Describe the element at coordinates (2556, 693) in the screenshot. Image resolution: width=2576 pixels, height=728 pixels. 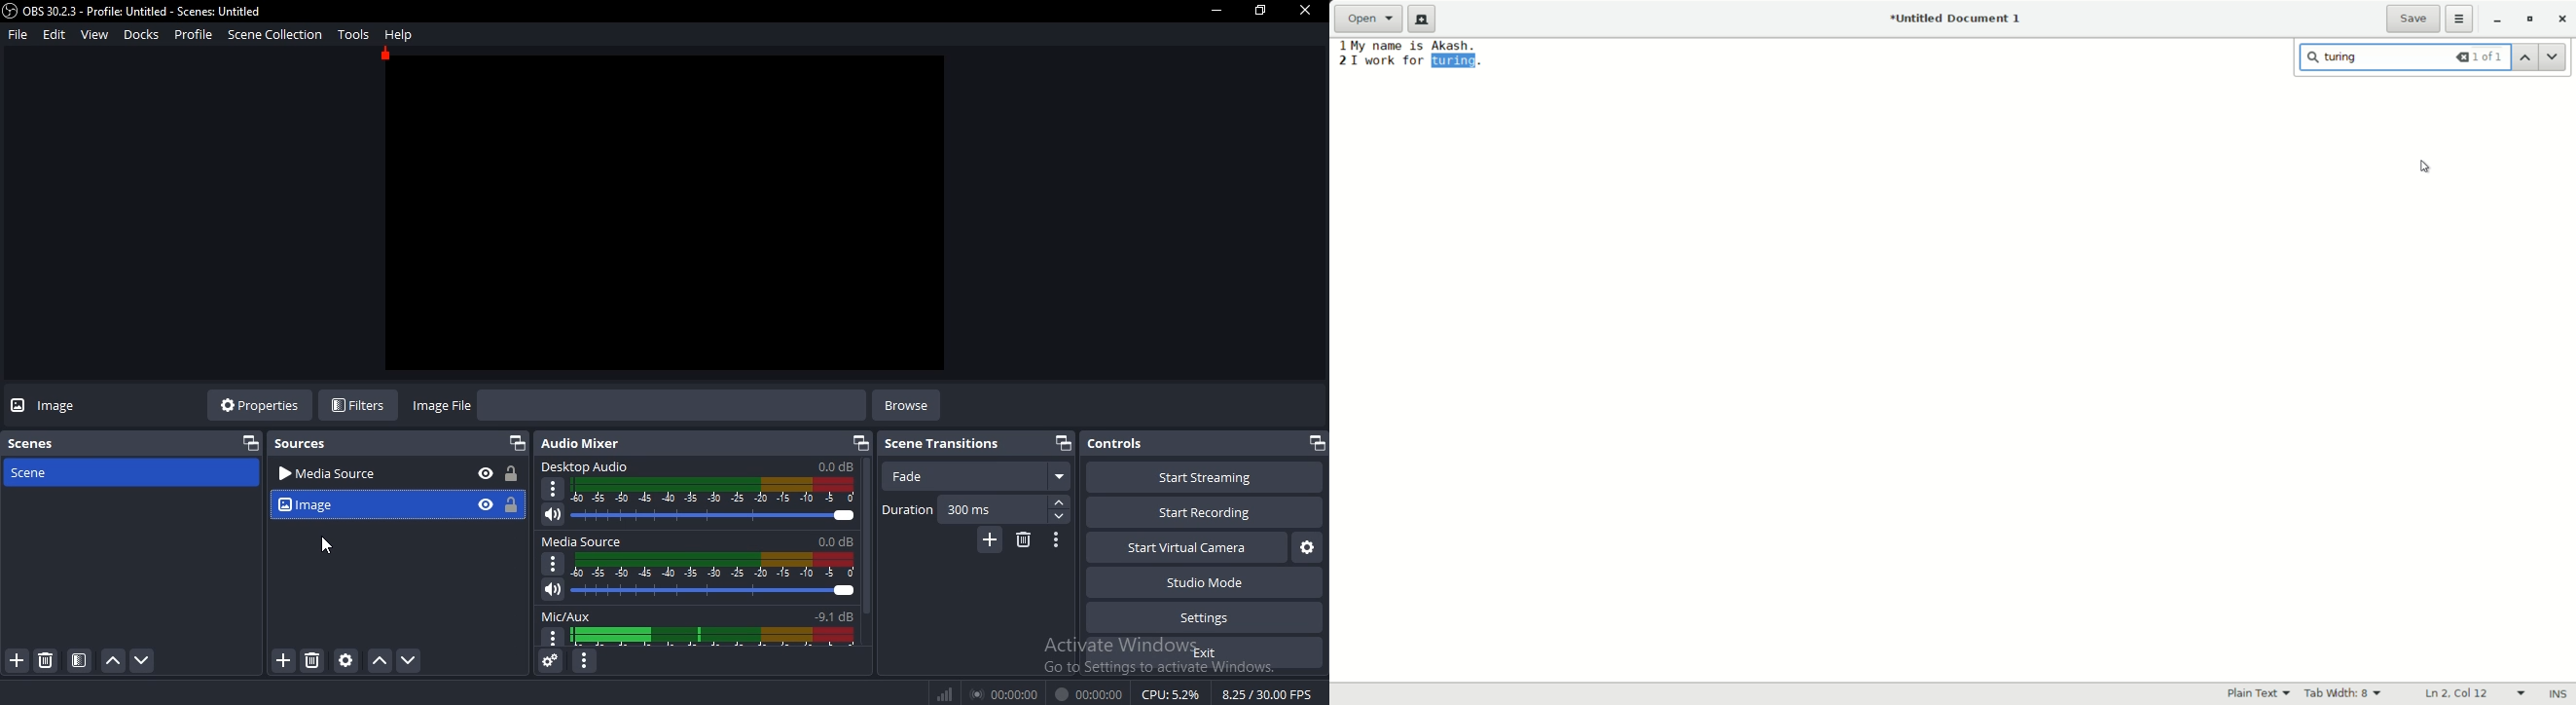
I see `ins` at that location.